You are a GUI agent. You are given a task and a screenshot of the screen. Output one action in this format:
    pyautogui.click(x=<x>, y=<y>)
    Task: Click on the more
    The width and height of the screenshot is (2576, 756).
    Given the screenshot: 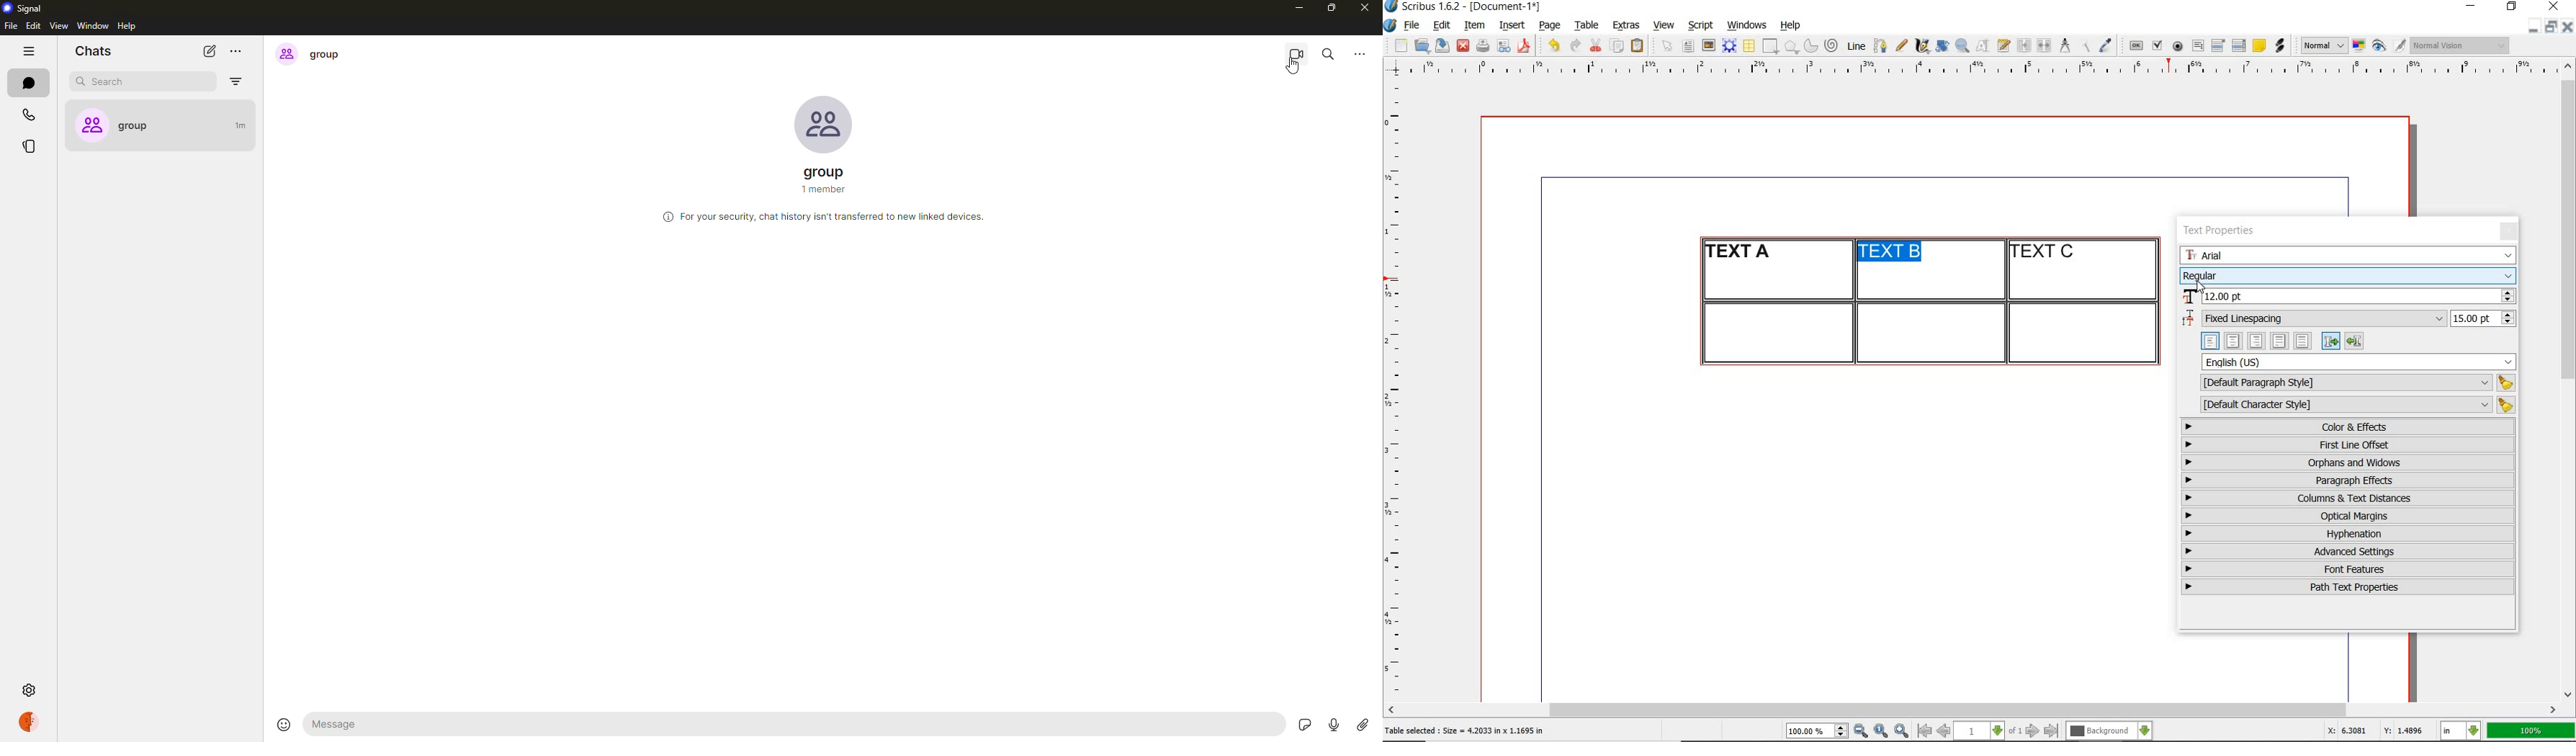 What is the action you would take?
    pyautogui.click(x=1363, y=54)
    